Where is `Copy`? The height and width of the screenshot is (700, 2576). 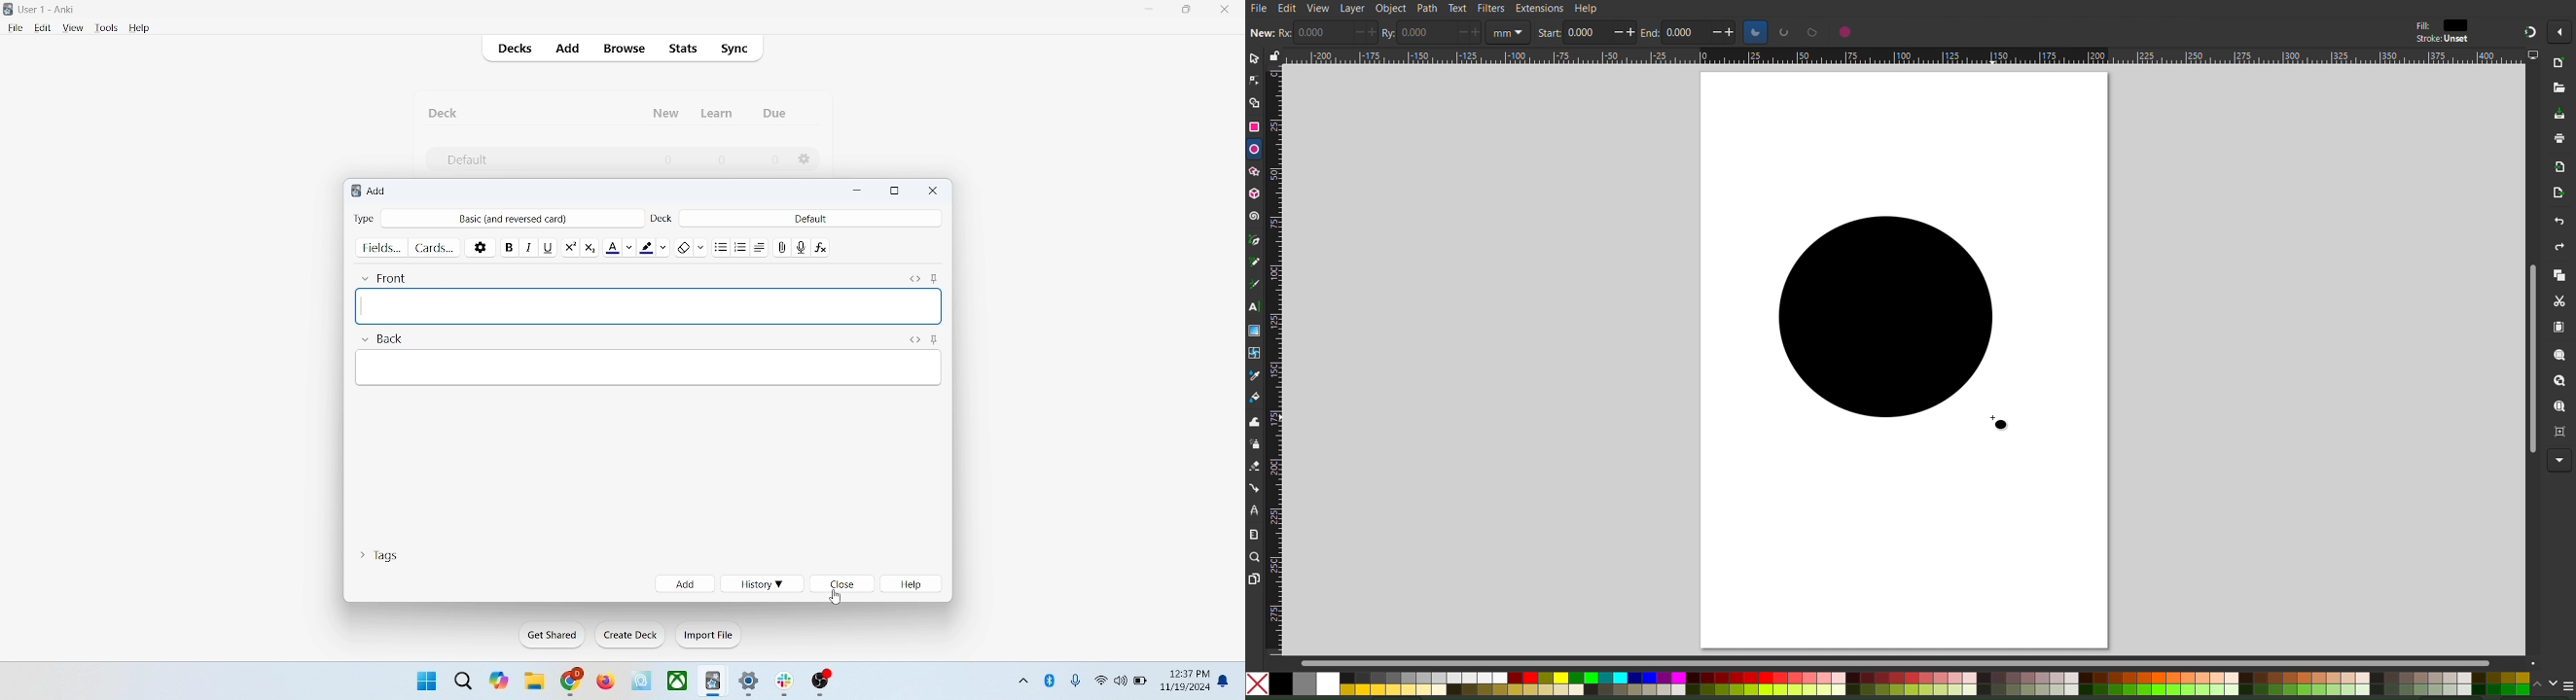
Copy is located at coordinates (2560, 276).